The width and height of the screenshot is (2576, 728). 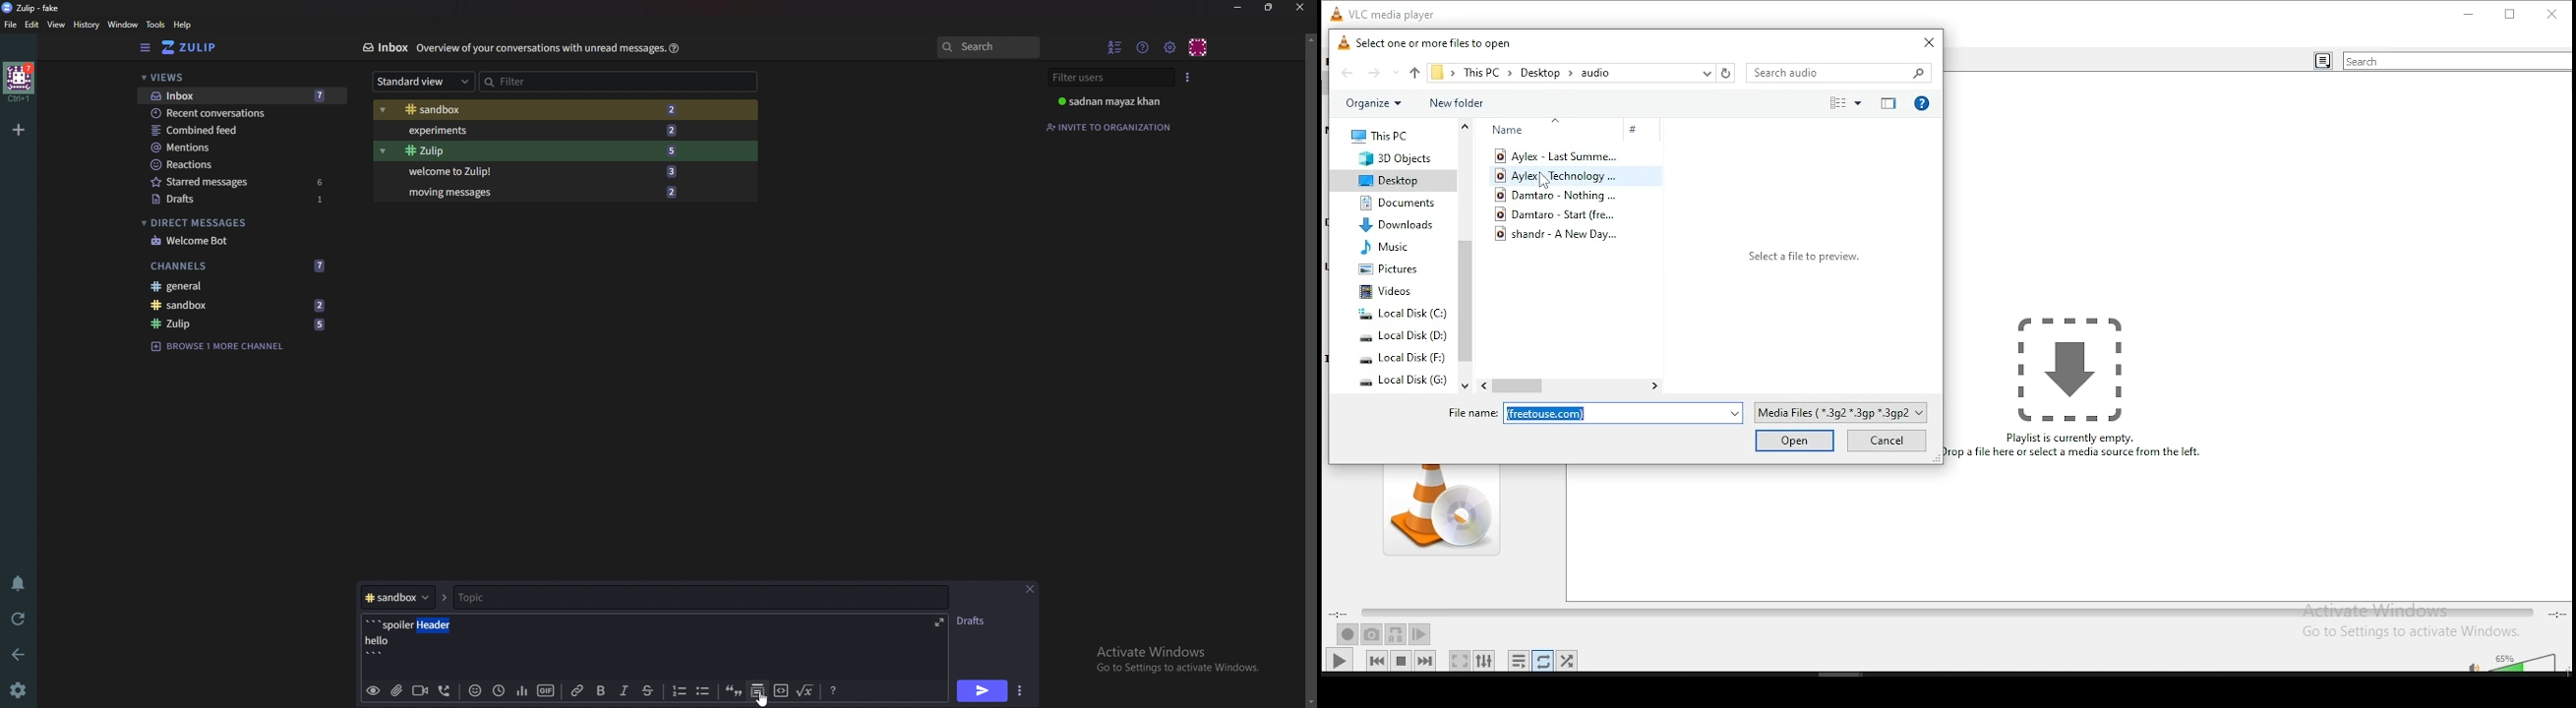 What do you see at coordinates (1267, 7) in the screenshot?
I see `Resize` at bounding box center [1267, 7].